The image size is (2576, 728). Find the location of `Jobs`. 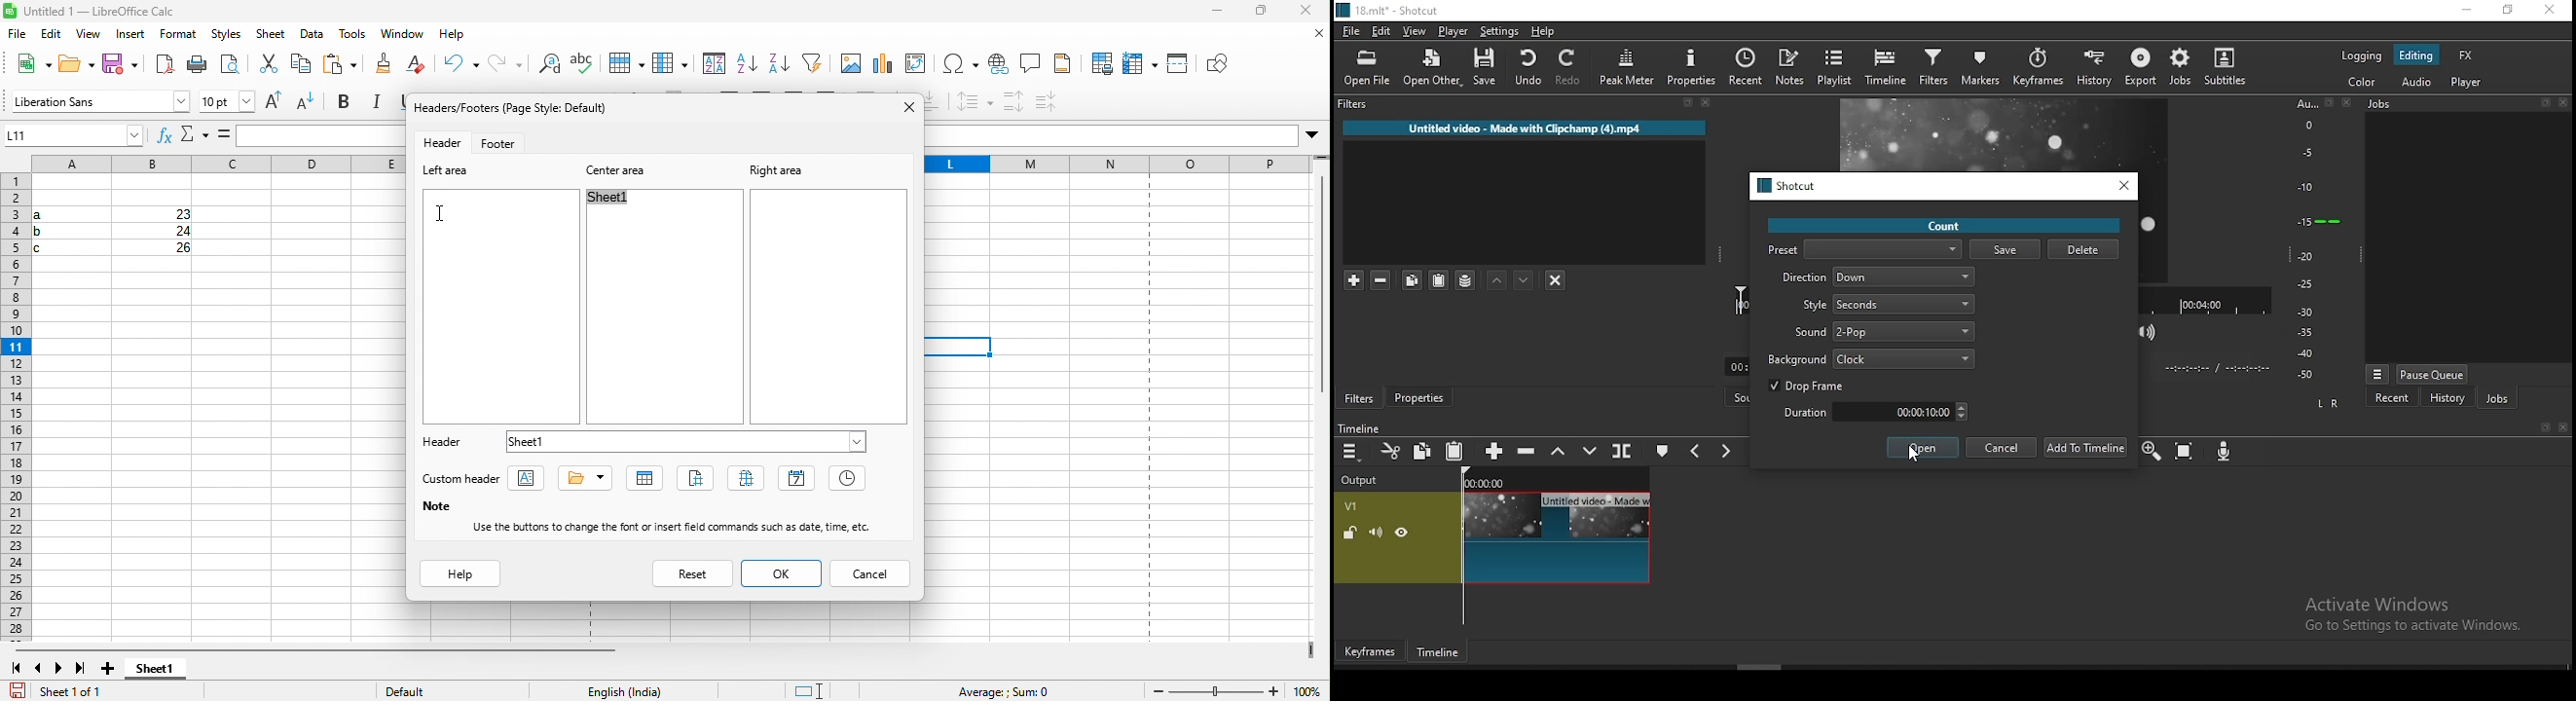

Jobs is located at coordinates (2464, 105).